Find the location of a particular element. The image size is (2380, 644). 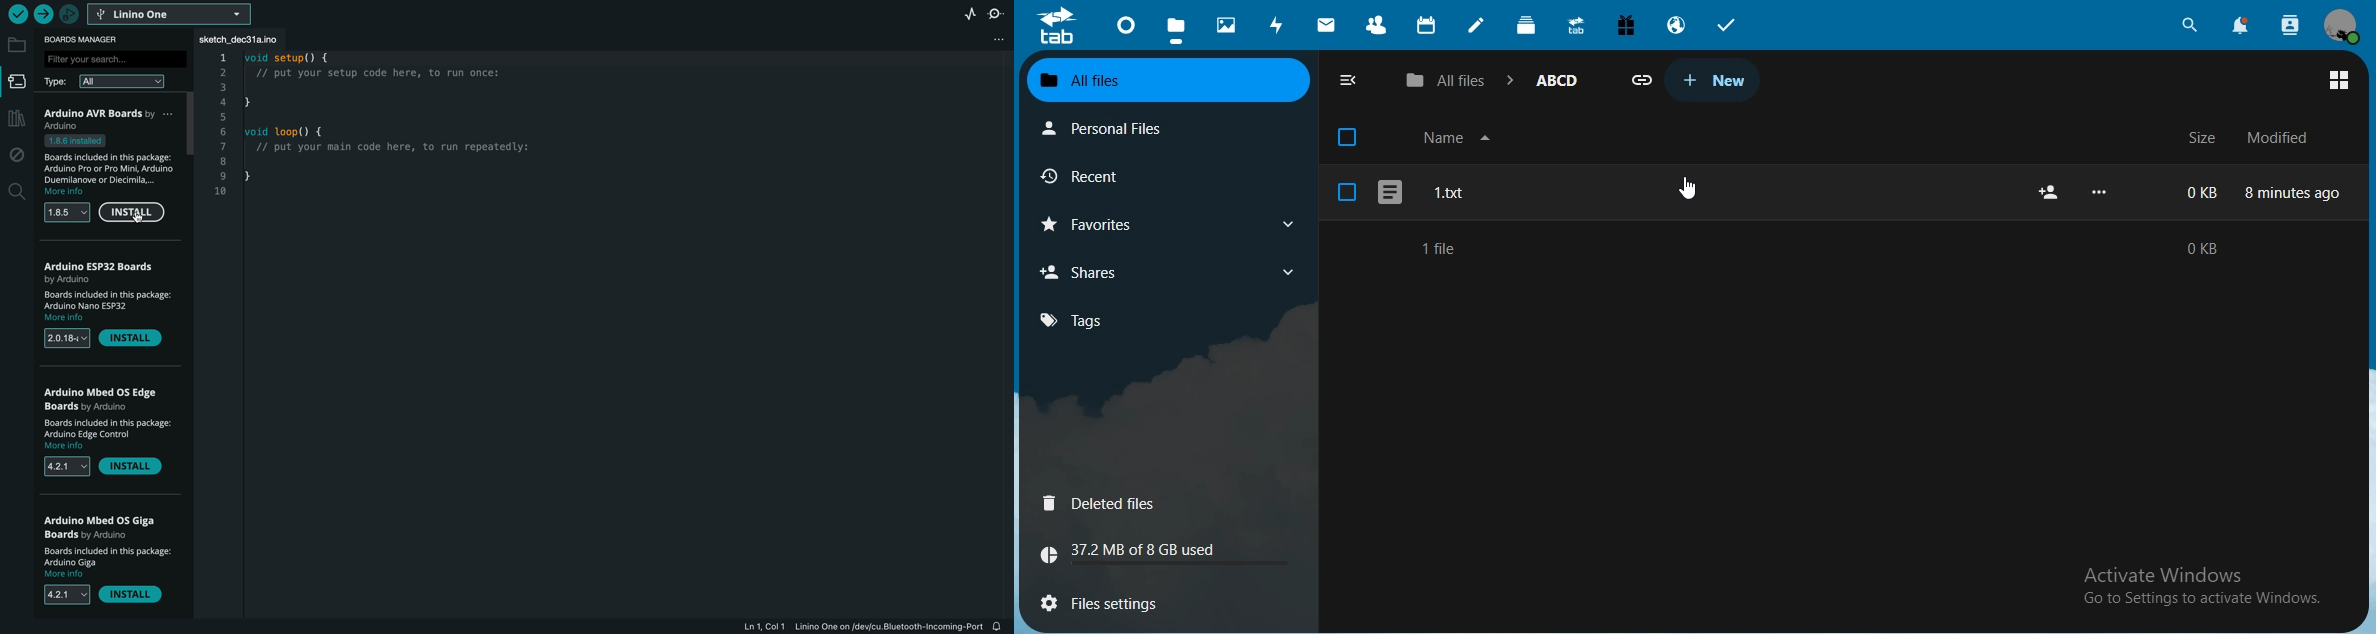

photos is located at coordinates (1227, 23).